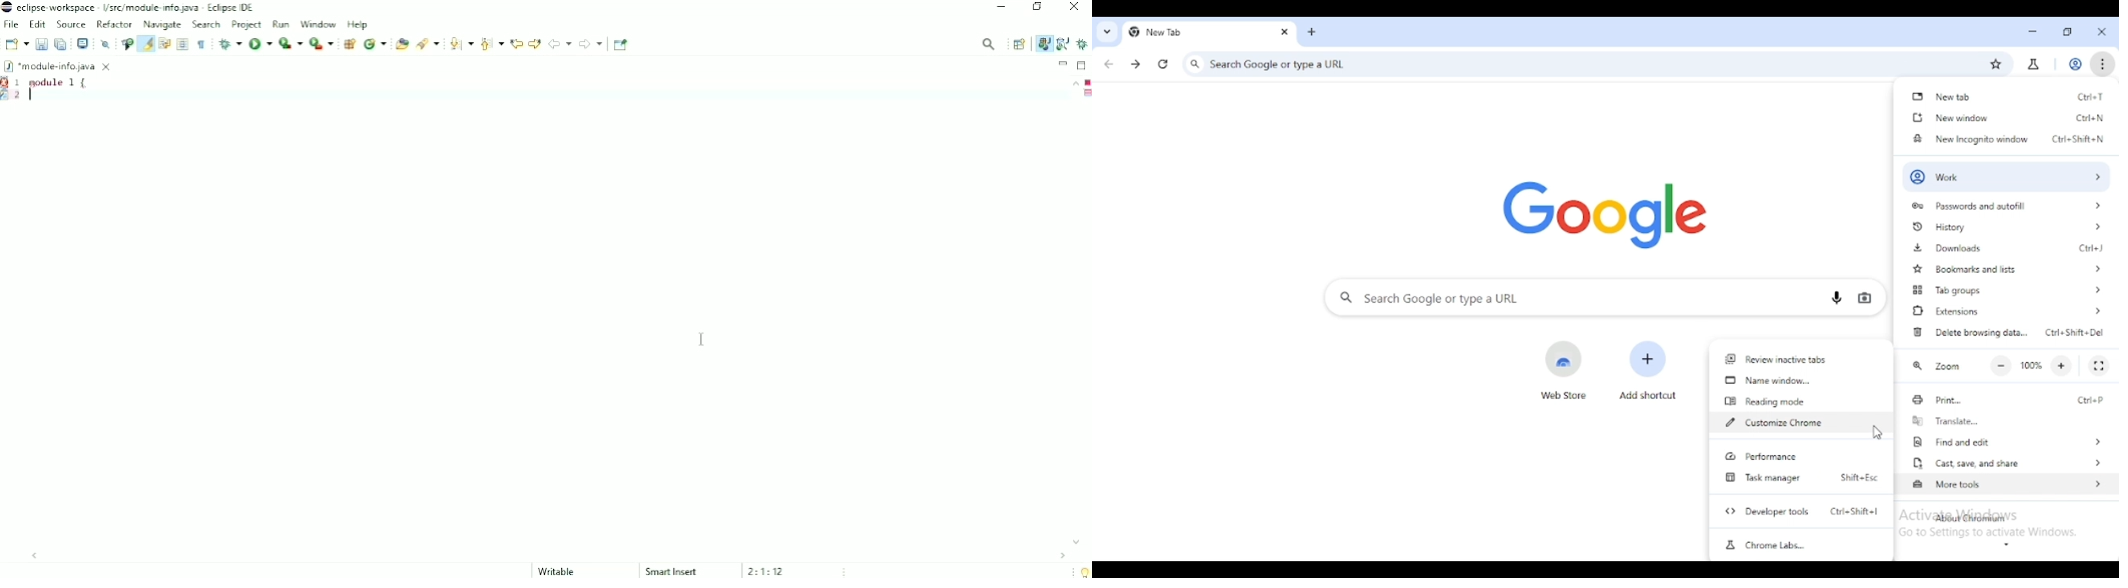 The width and height of the screenshot is (2128, 588). What do you see at coordinates (1760, 456) in the screenshot?
I see `performance` at bounding box center [1760, 456].